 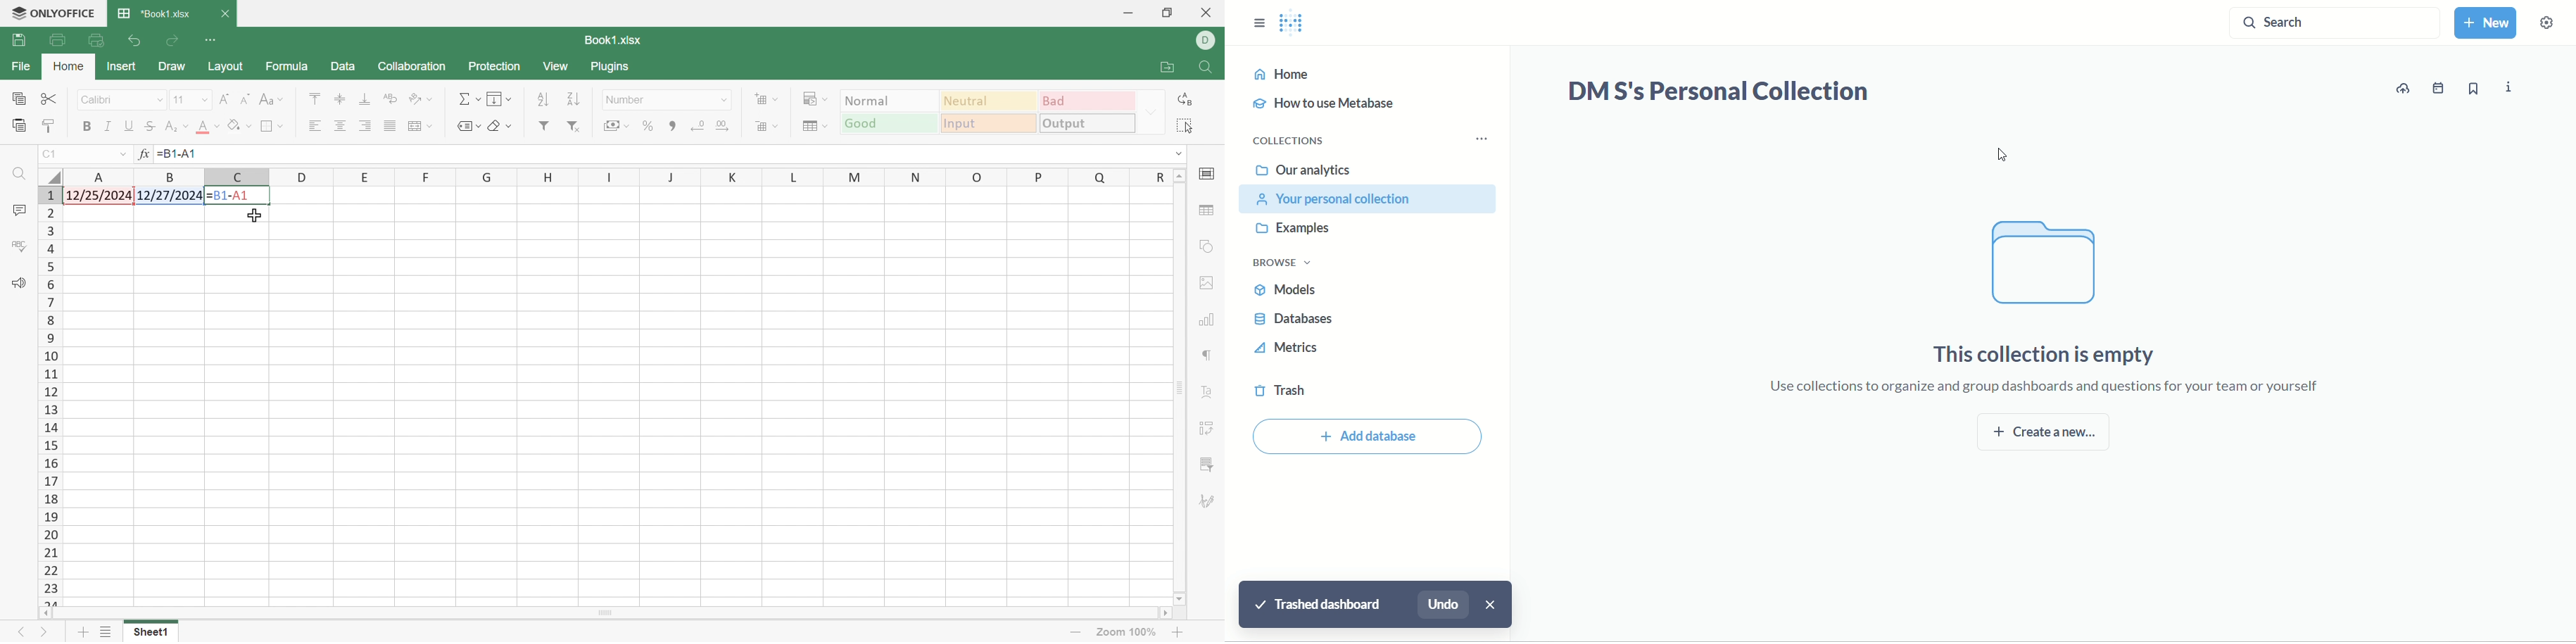 What do you see at coordinates (1205, 464) in the screenshot?
I see `Slicer settings` at bounding box center [1205, 464].